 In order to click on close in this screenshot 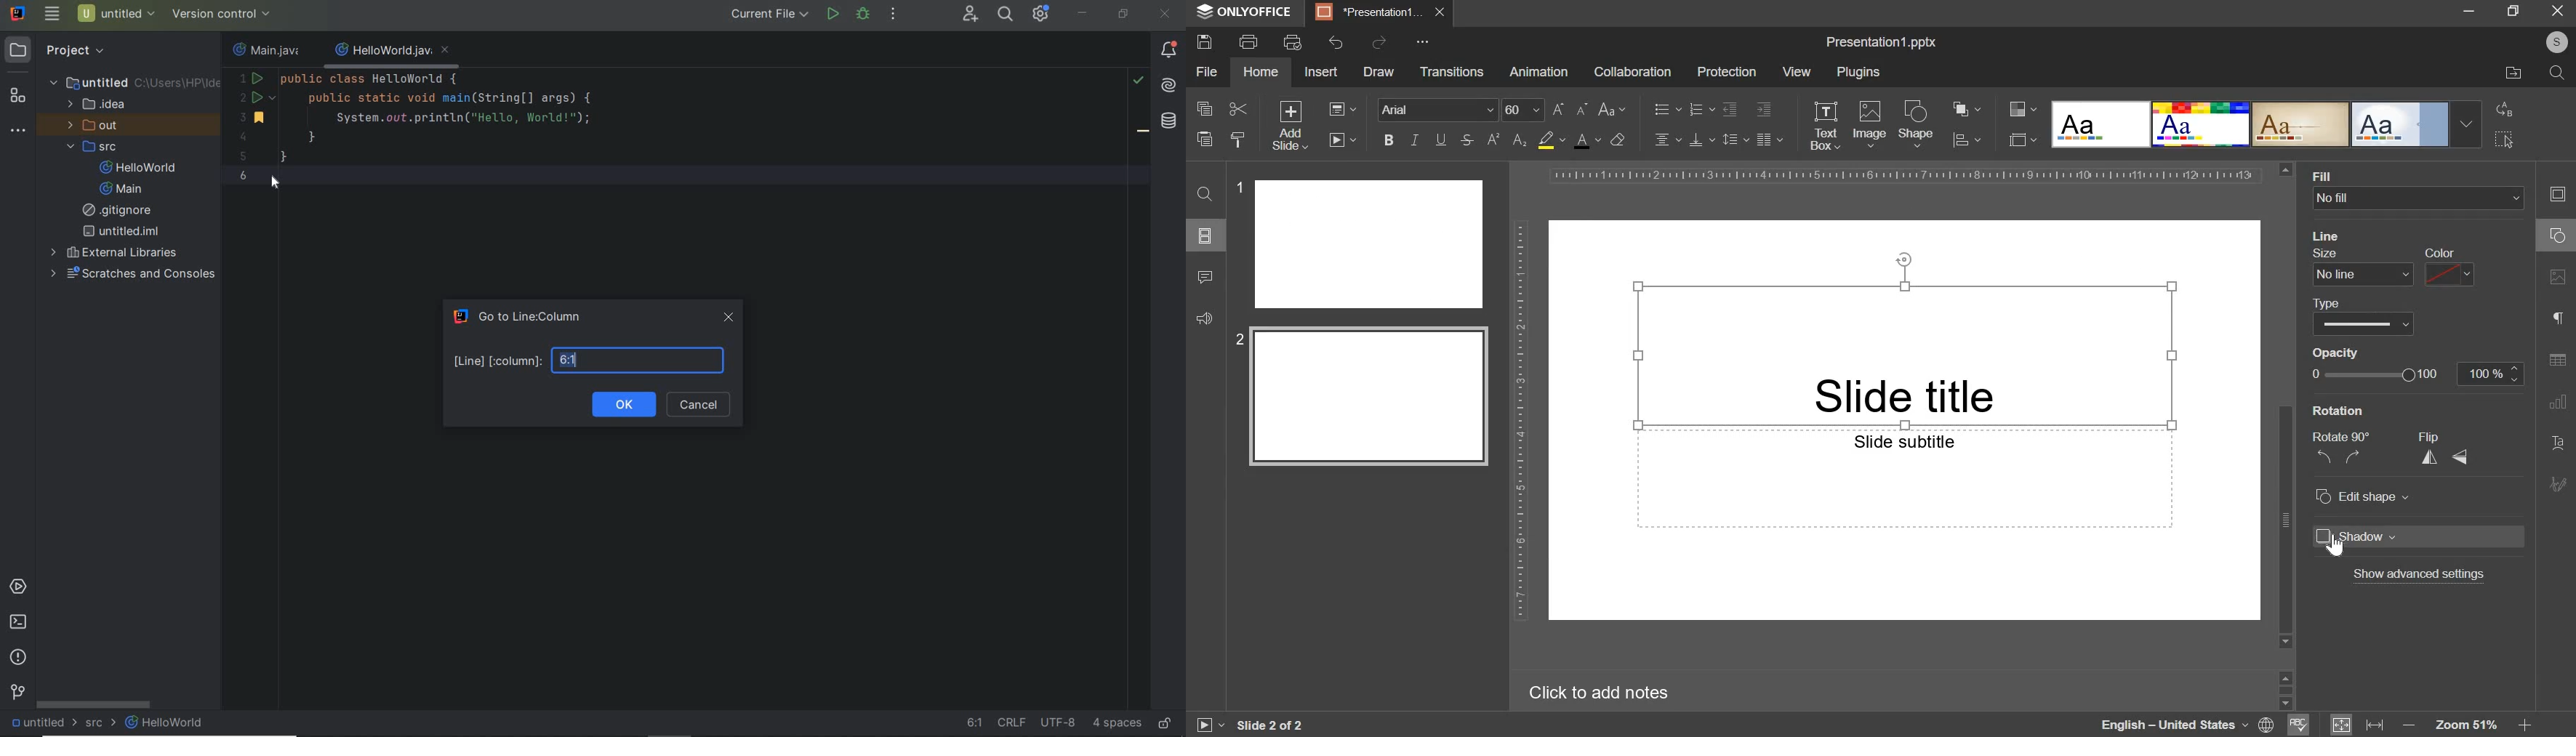, I will do `click(1440, 12)`.